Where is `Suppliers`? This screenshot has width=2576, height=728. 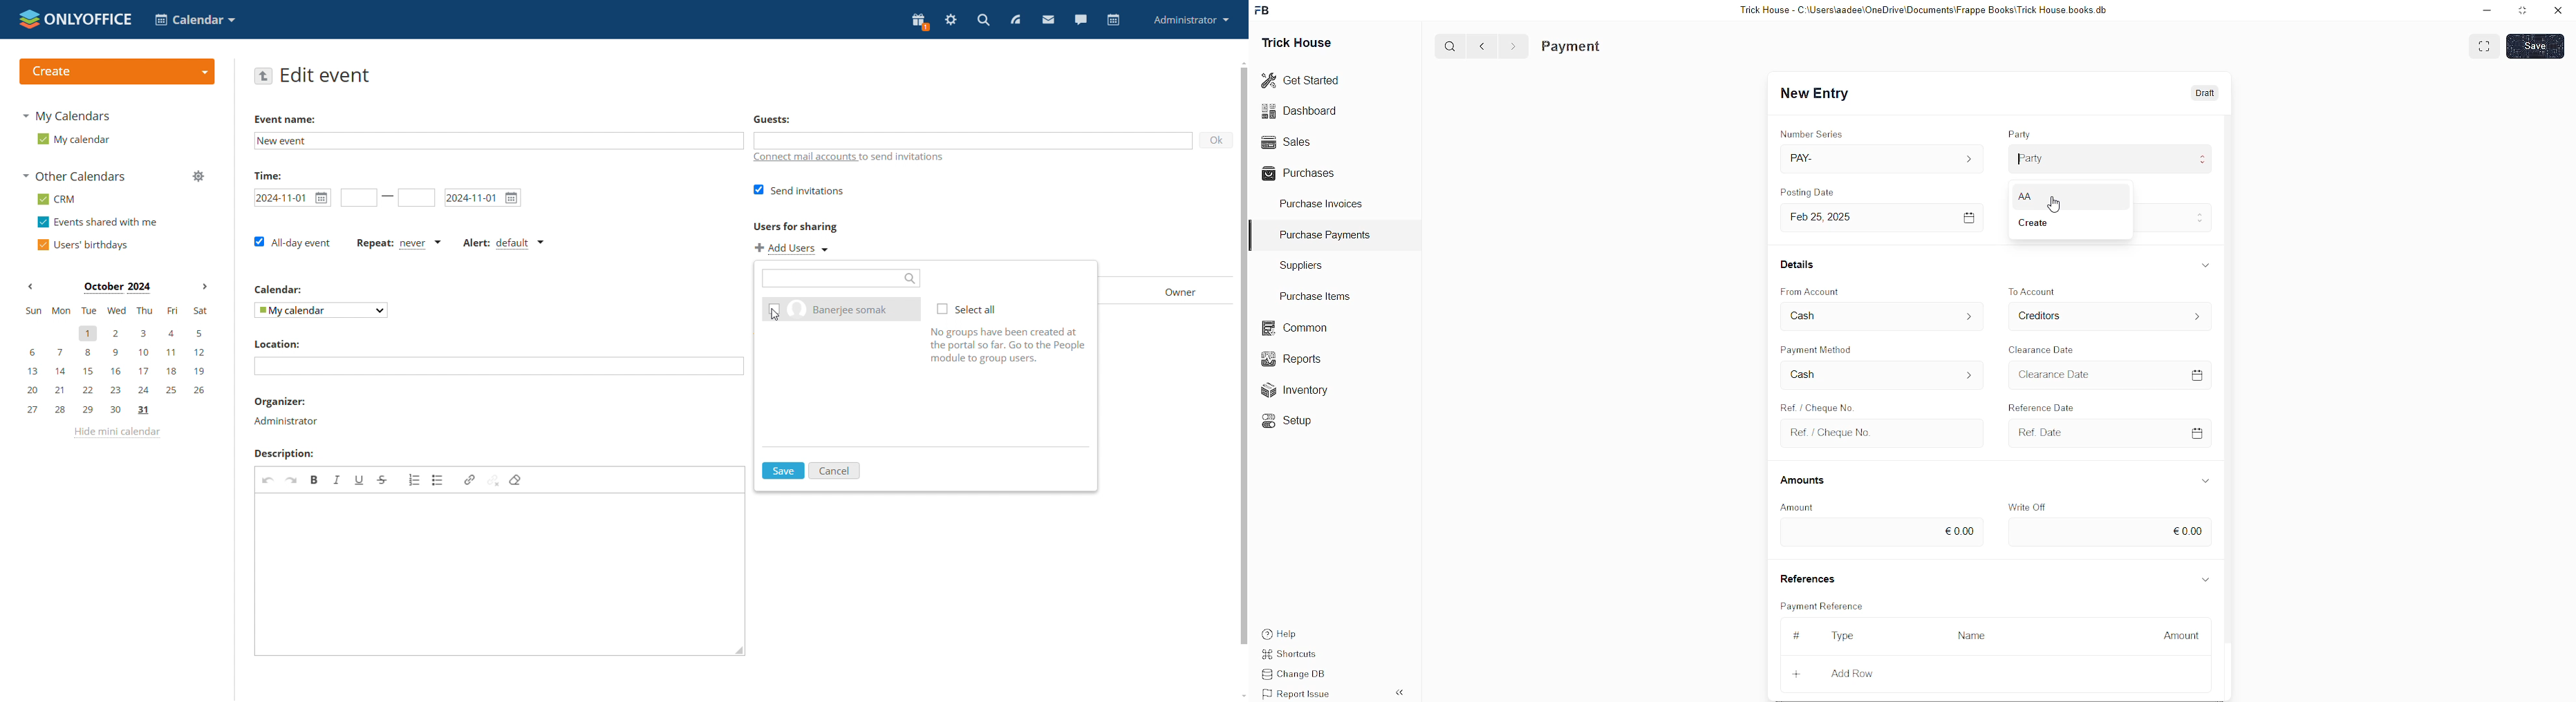 Suppliers is located at coordinates (1296, 265).